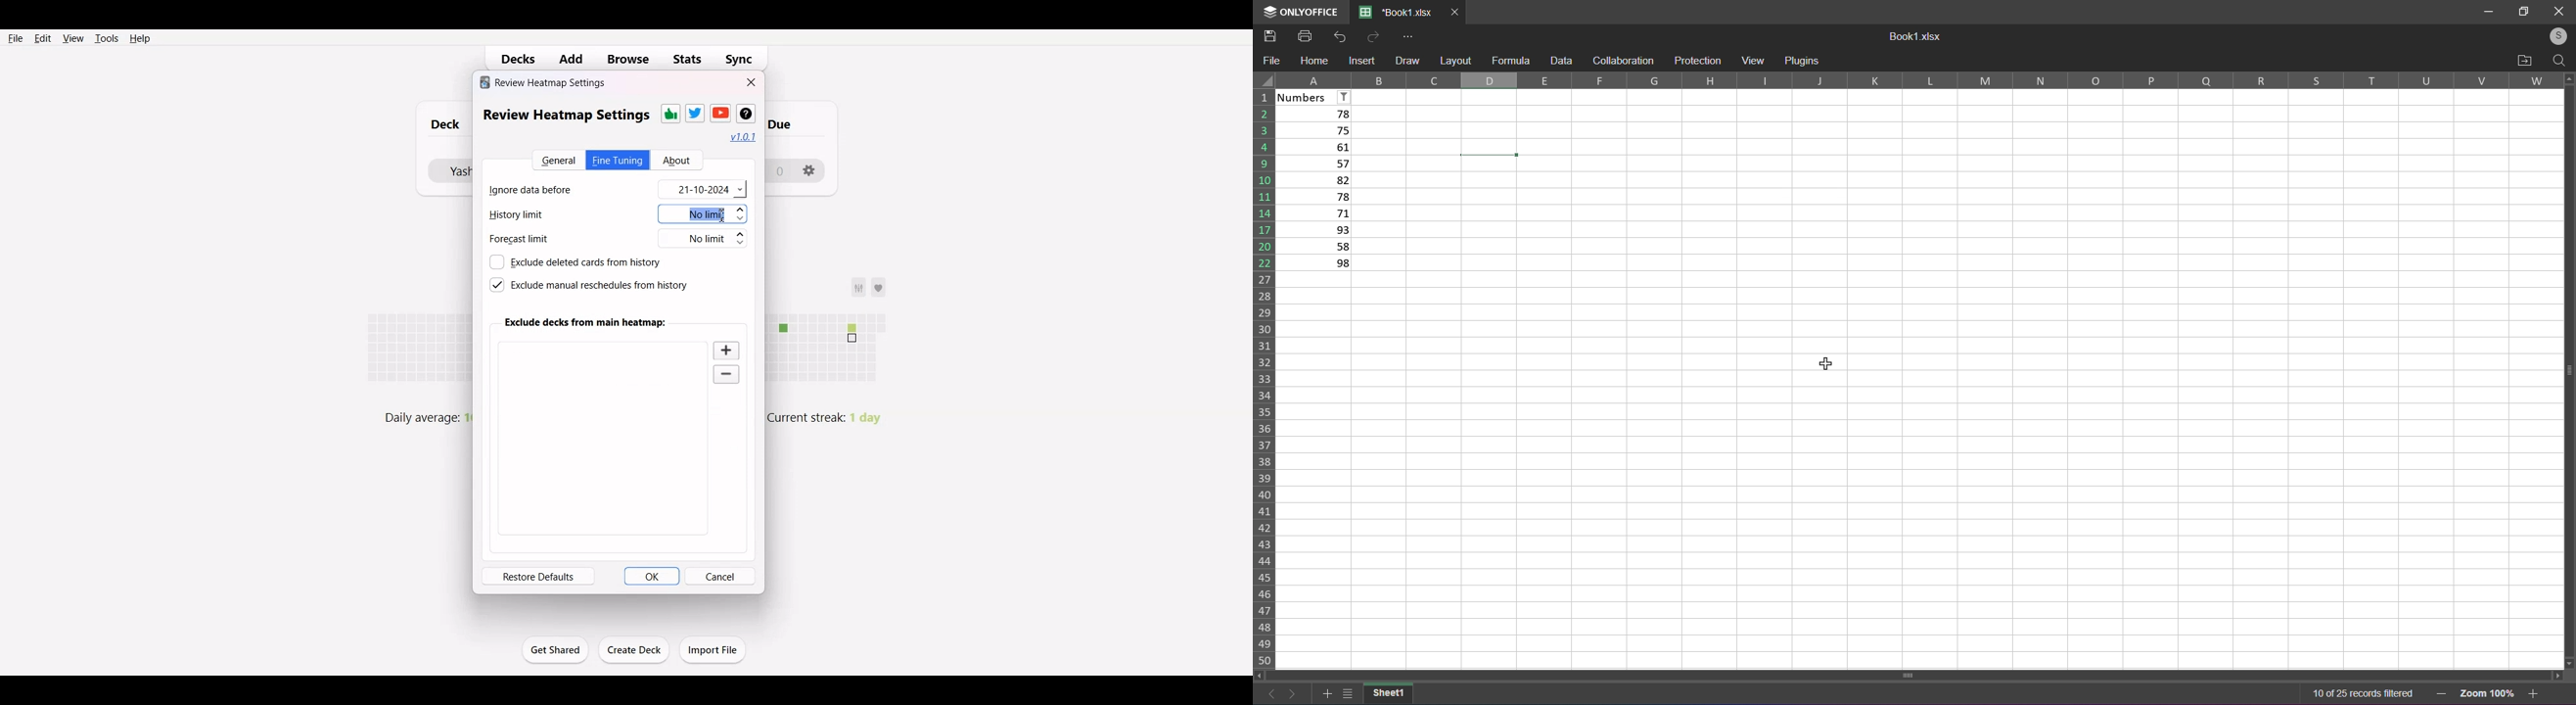 This screenshot has height=728, width=2576. I want to click on Edit, so click(42, 38).